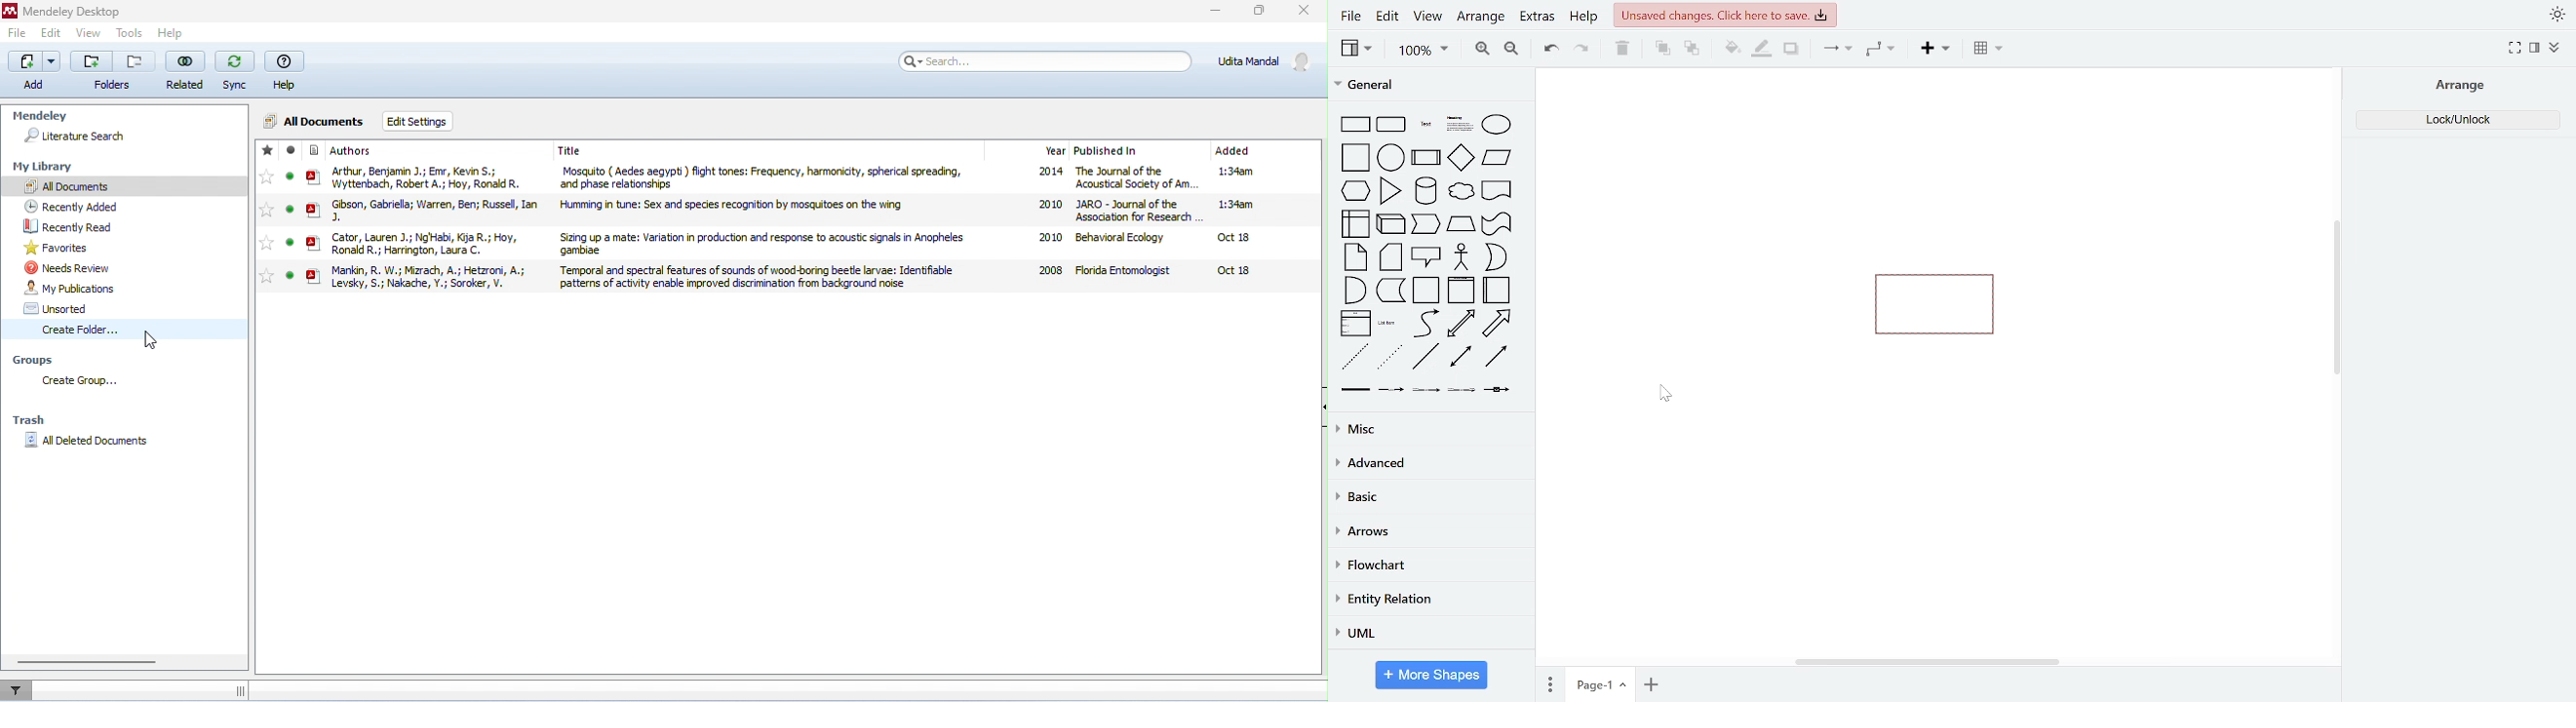 The image size is (2576, 728). Describe the element at coordinates (266, 211) in the screenshot. I see `add to favorite` at that location.